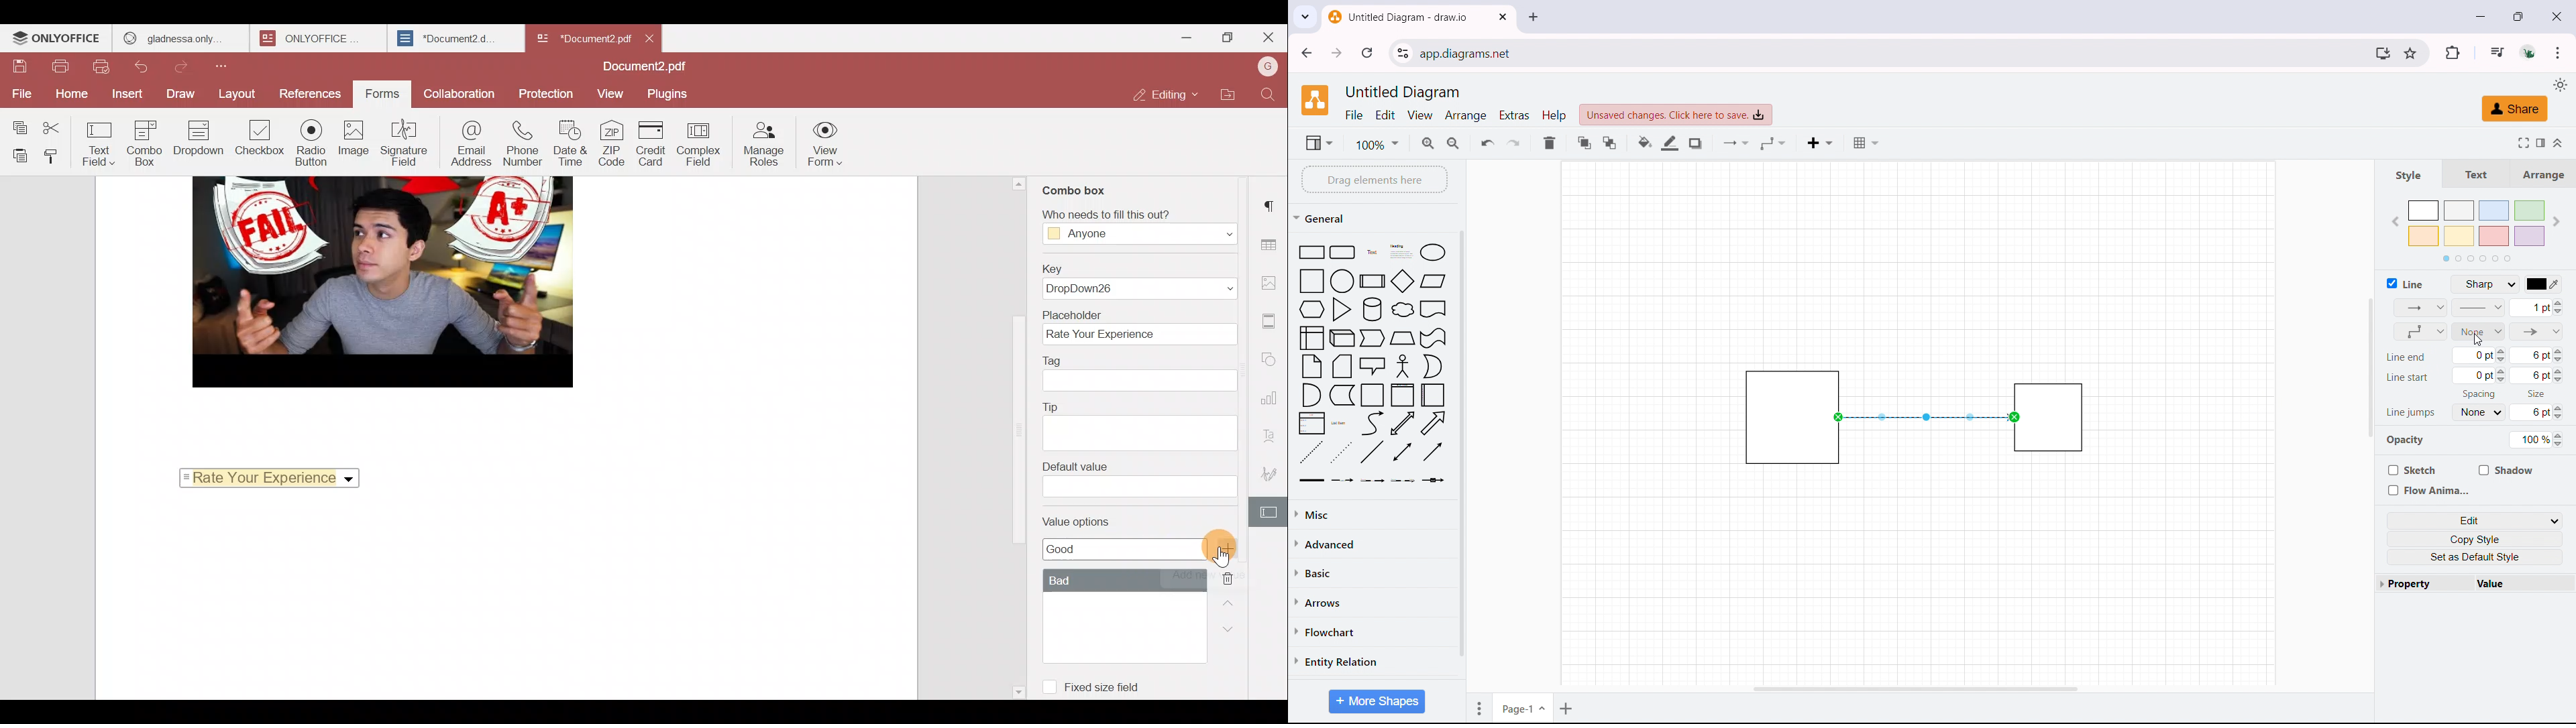 This screenshot has width=2576, height=728. What do you see at coordinates (1273, 400) in the screenshot?
I see `Chart settings` at bounding box center [1273, 400].